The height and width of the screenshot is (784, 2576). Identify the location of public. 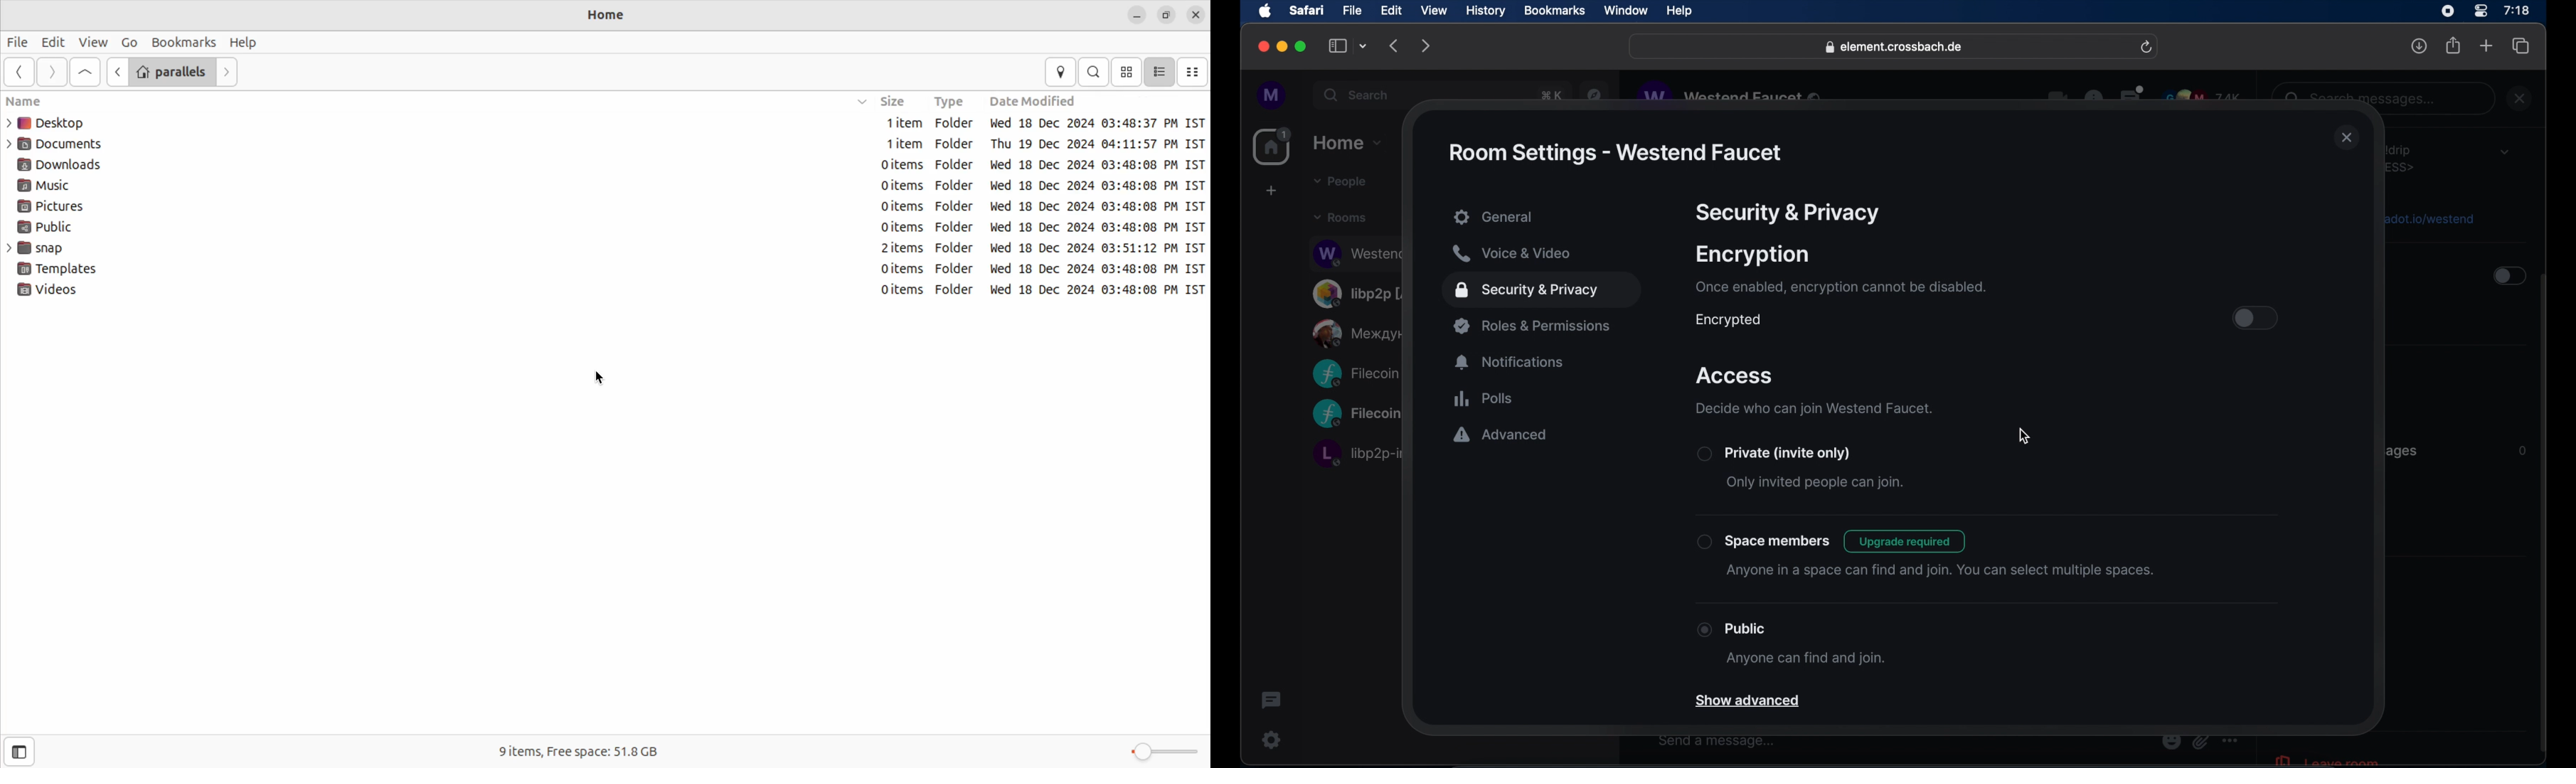
(1732, 629).